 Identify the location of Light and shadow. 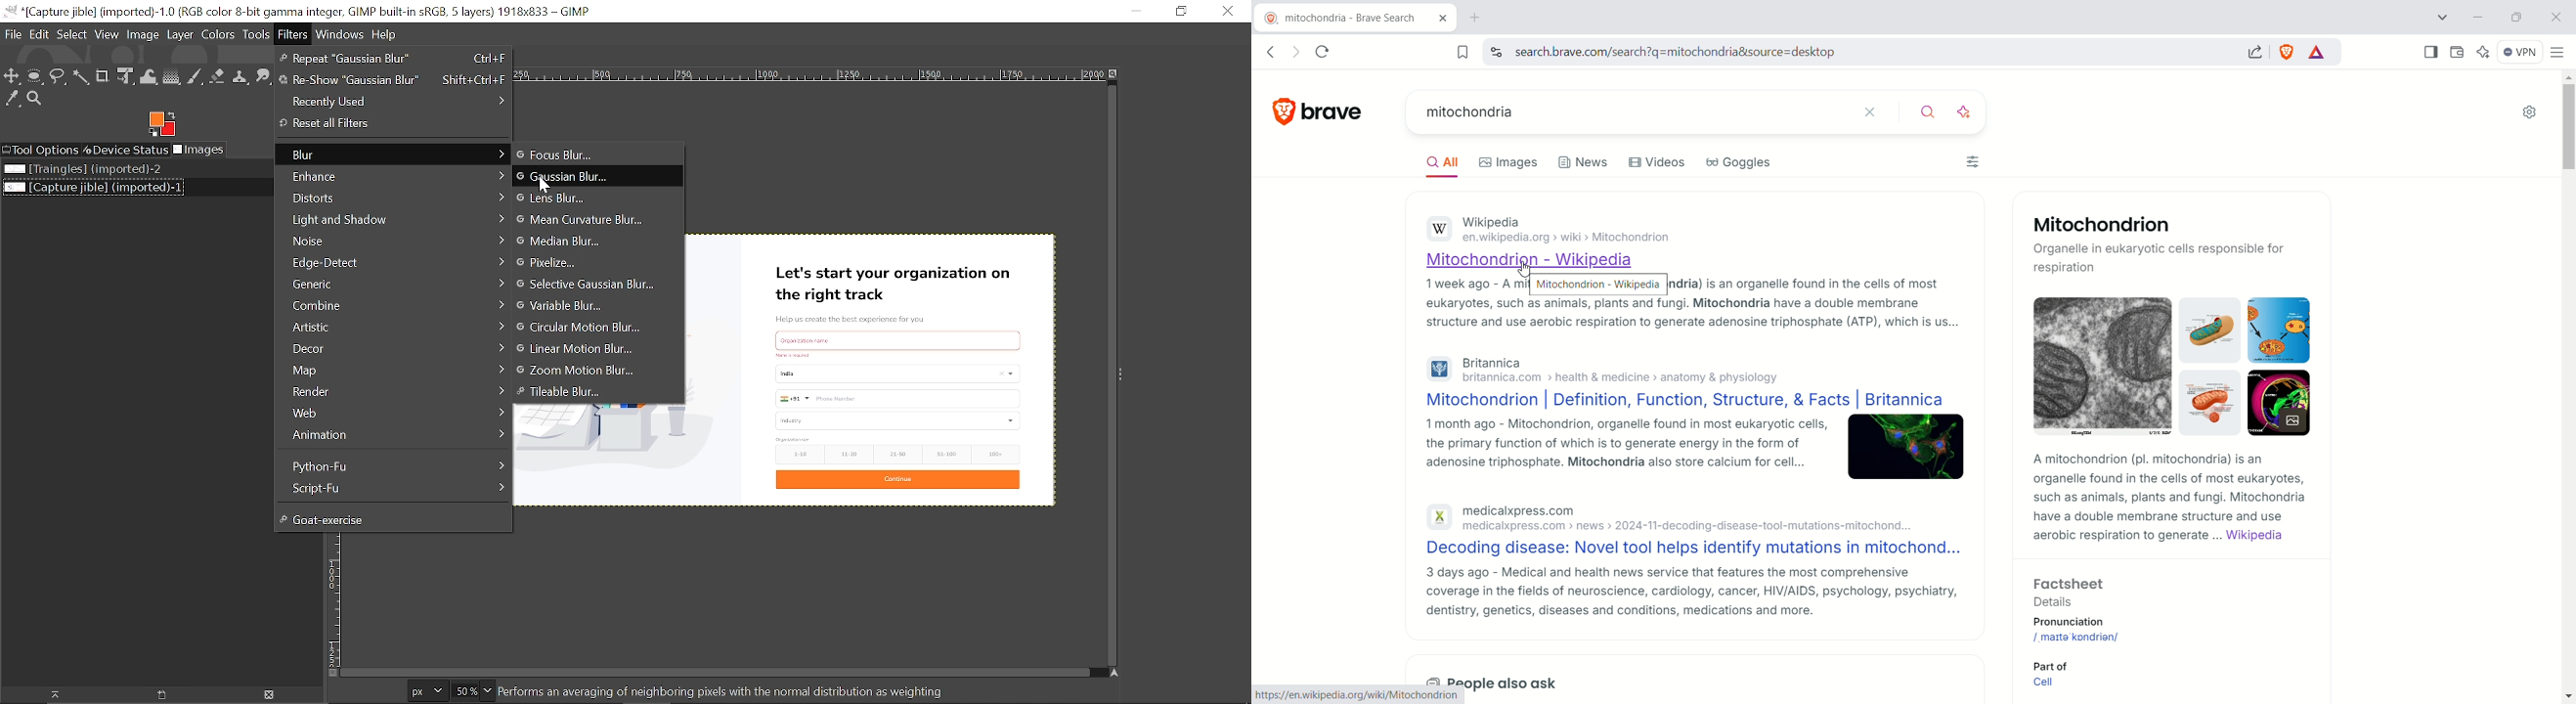
(395, 218).